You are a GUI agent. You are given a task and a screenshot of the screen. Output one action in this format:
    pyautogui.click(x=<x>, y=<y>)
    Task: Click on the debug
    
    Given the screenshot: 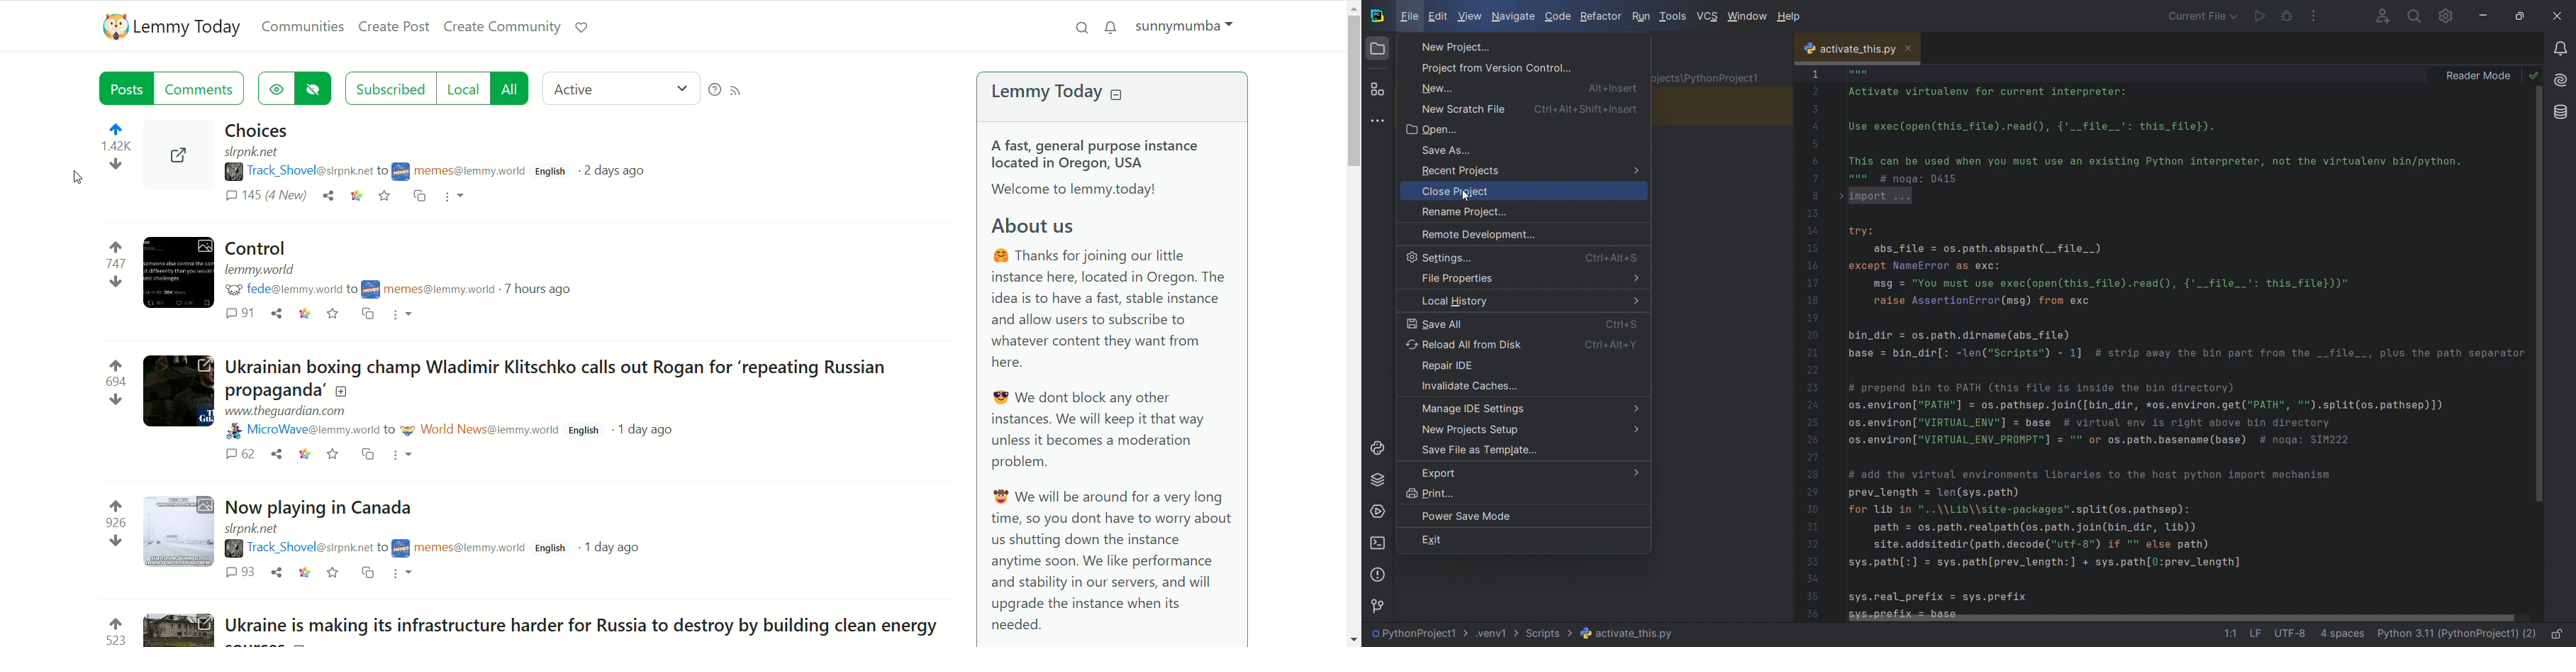 What is the action you would take?
    pyautogui.click(x=2285, y=15)
    